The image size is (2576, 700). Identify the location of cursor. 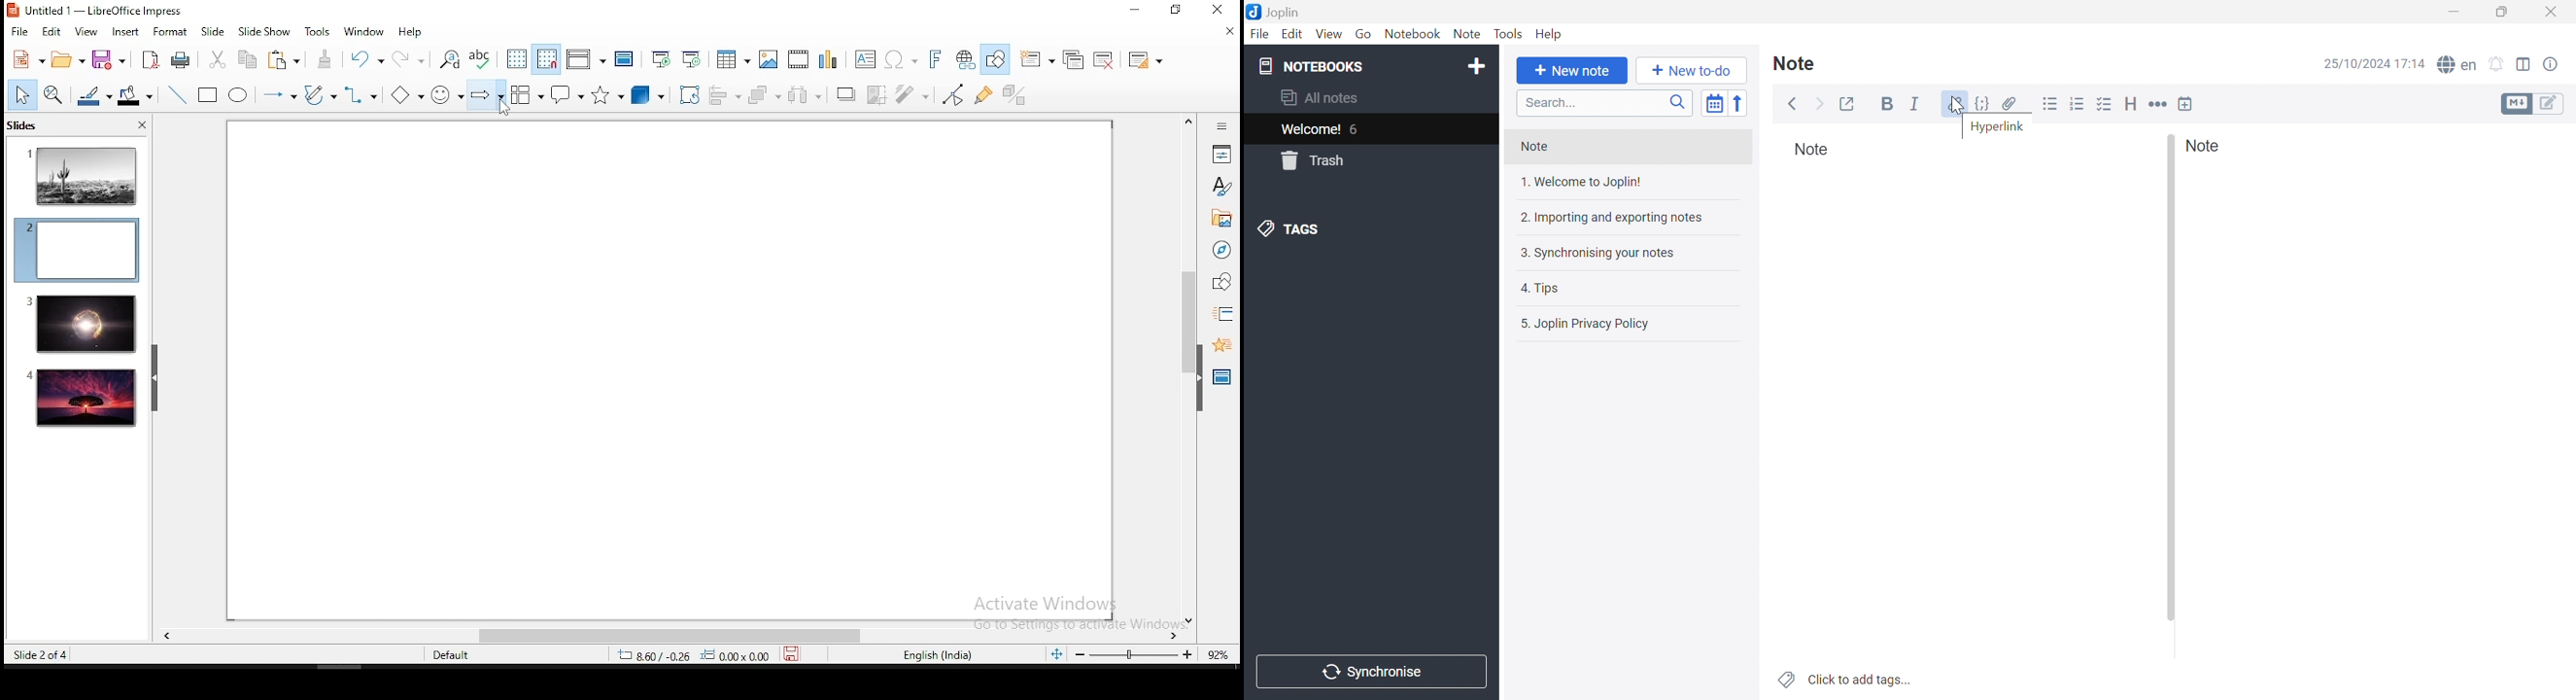
(1959, 106).